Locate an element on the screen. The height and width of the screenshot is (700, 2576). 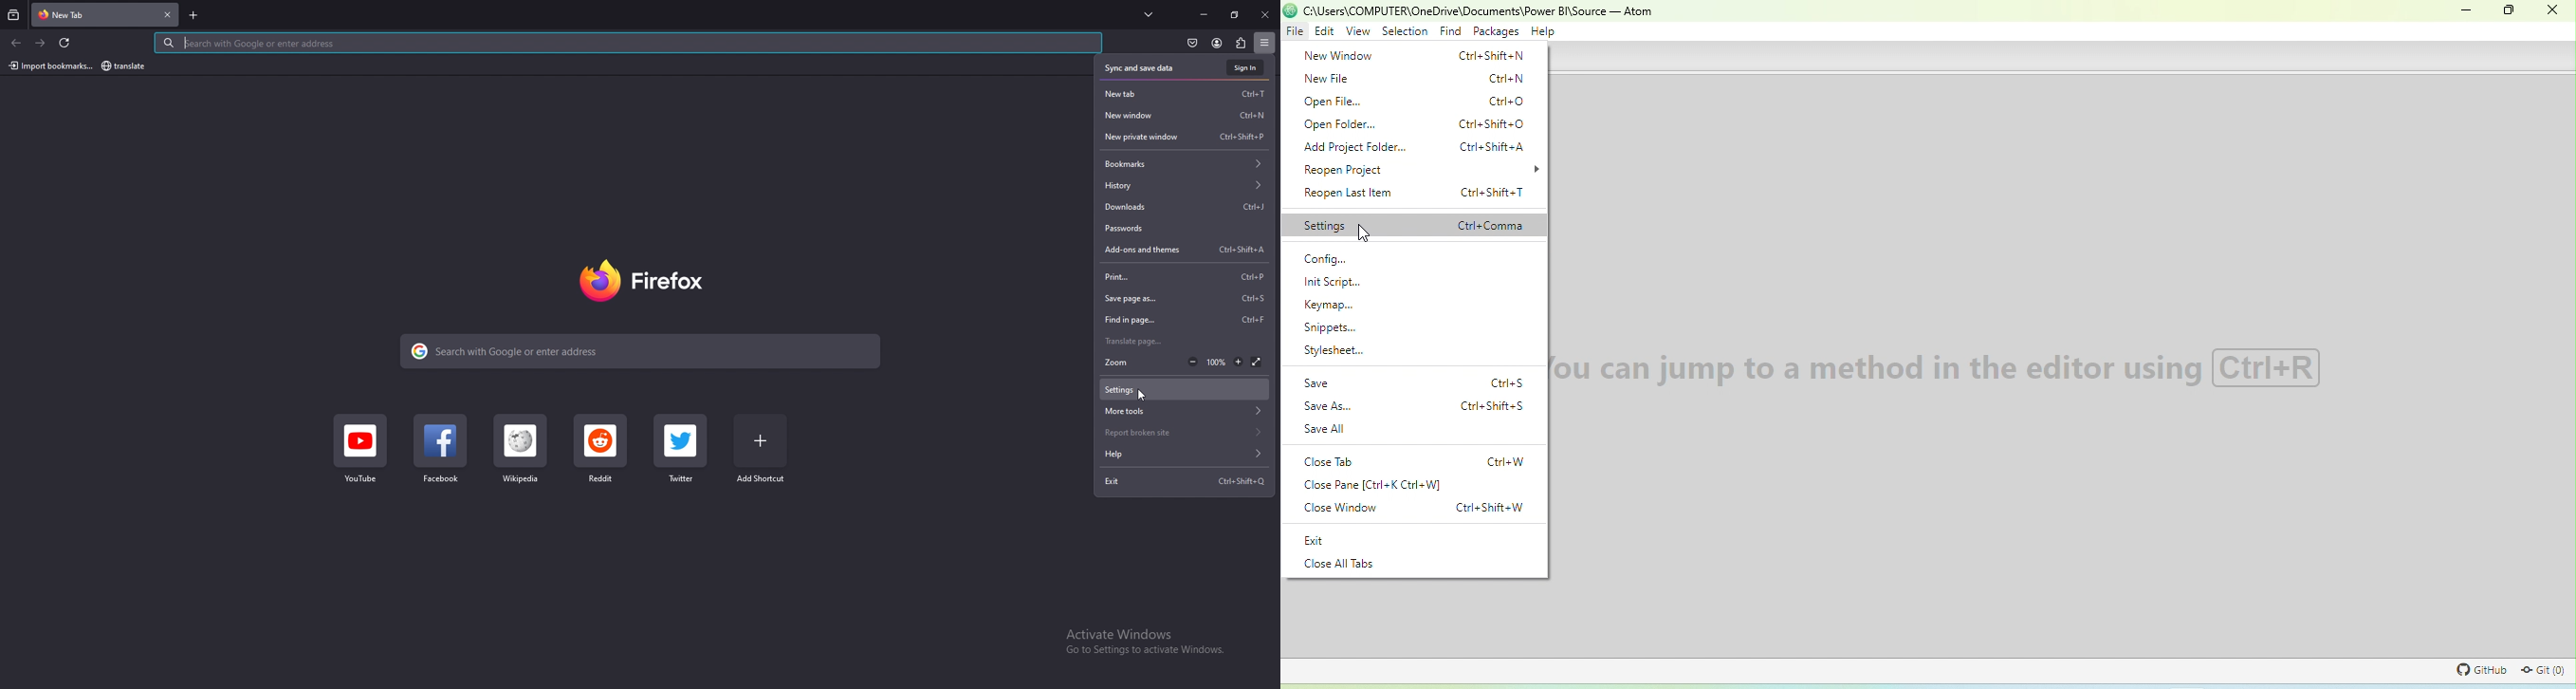
bookmarks is located at coordinates (1186, 164).